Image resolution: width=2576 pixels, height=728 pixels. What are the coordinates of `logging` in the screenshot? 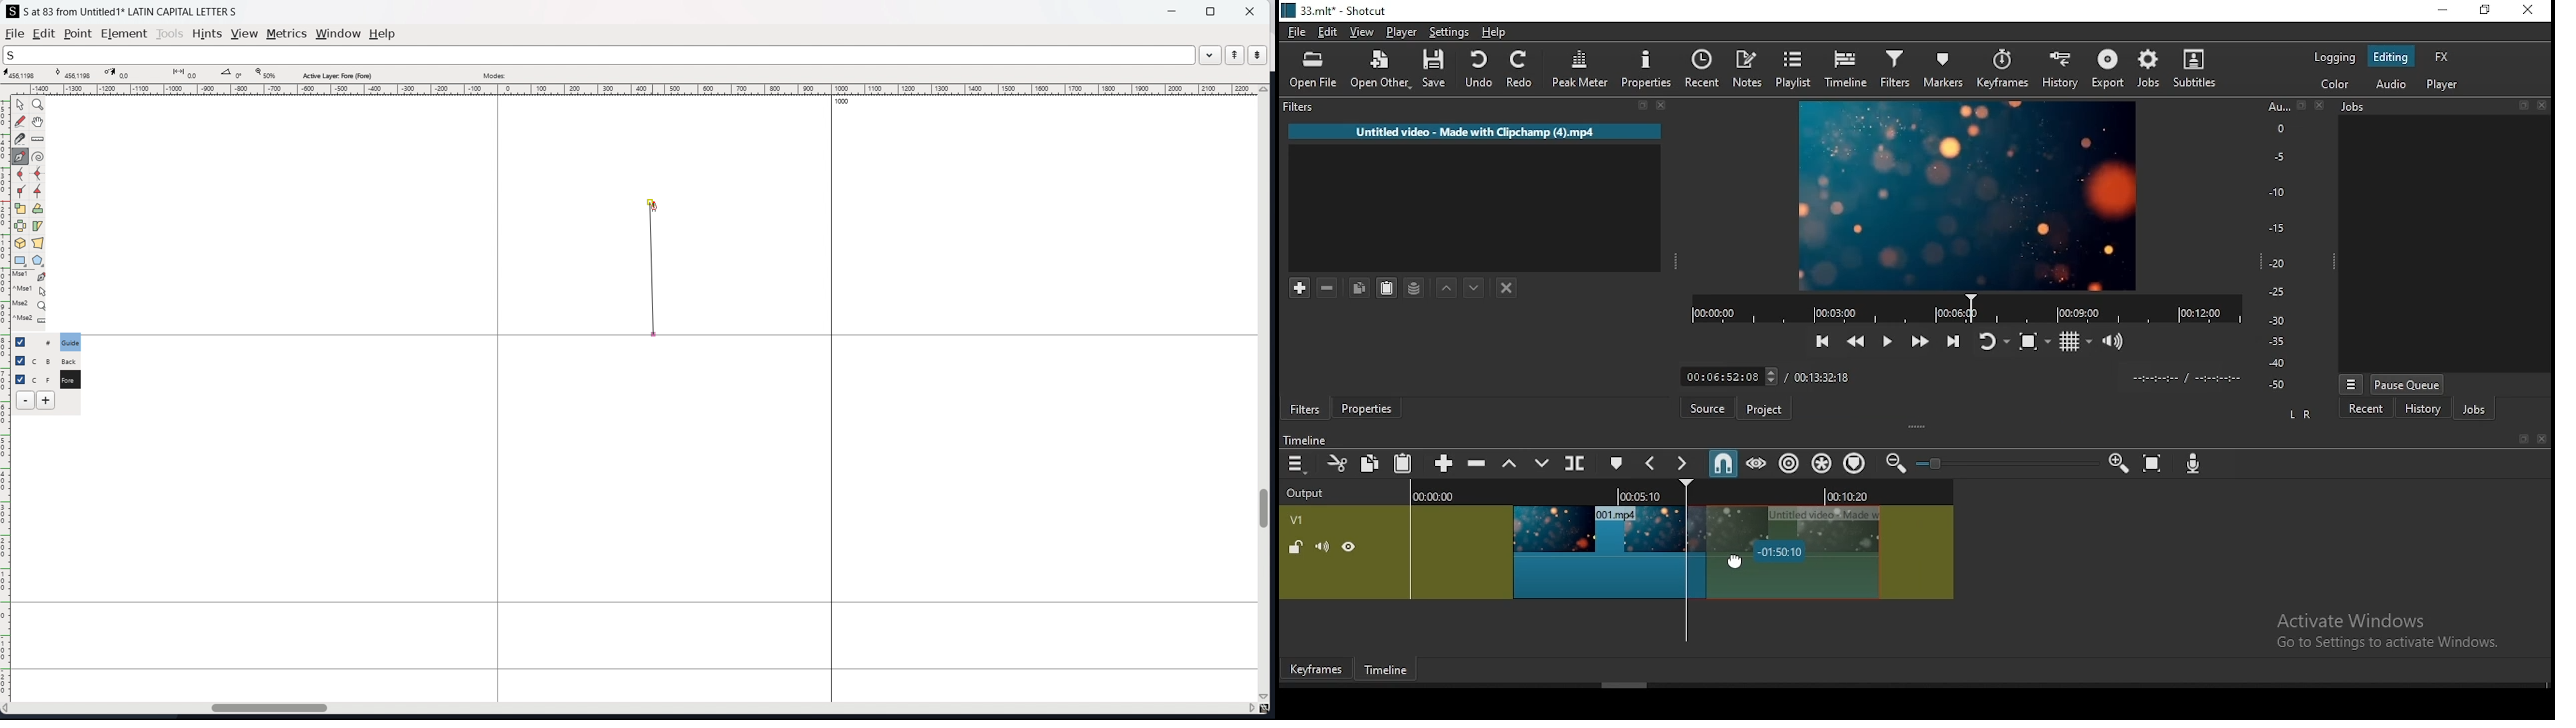 It's located at (2330, 56).